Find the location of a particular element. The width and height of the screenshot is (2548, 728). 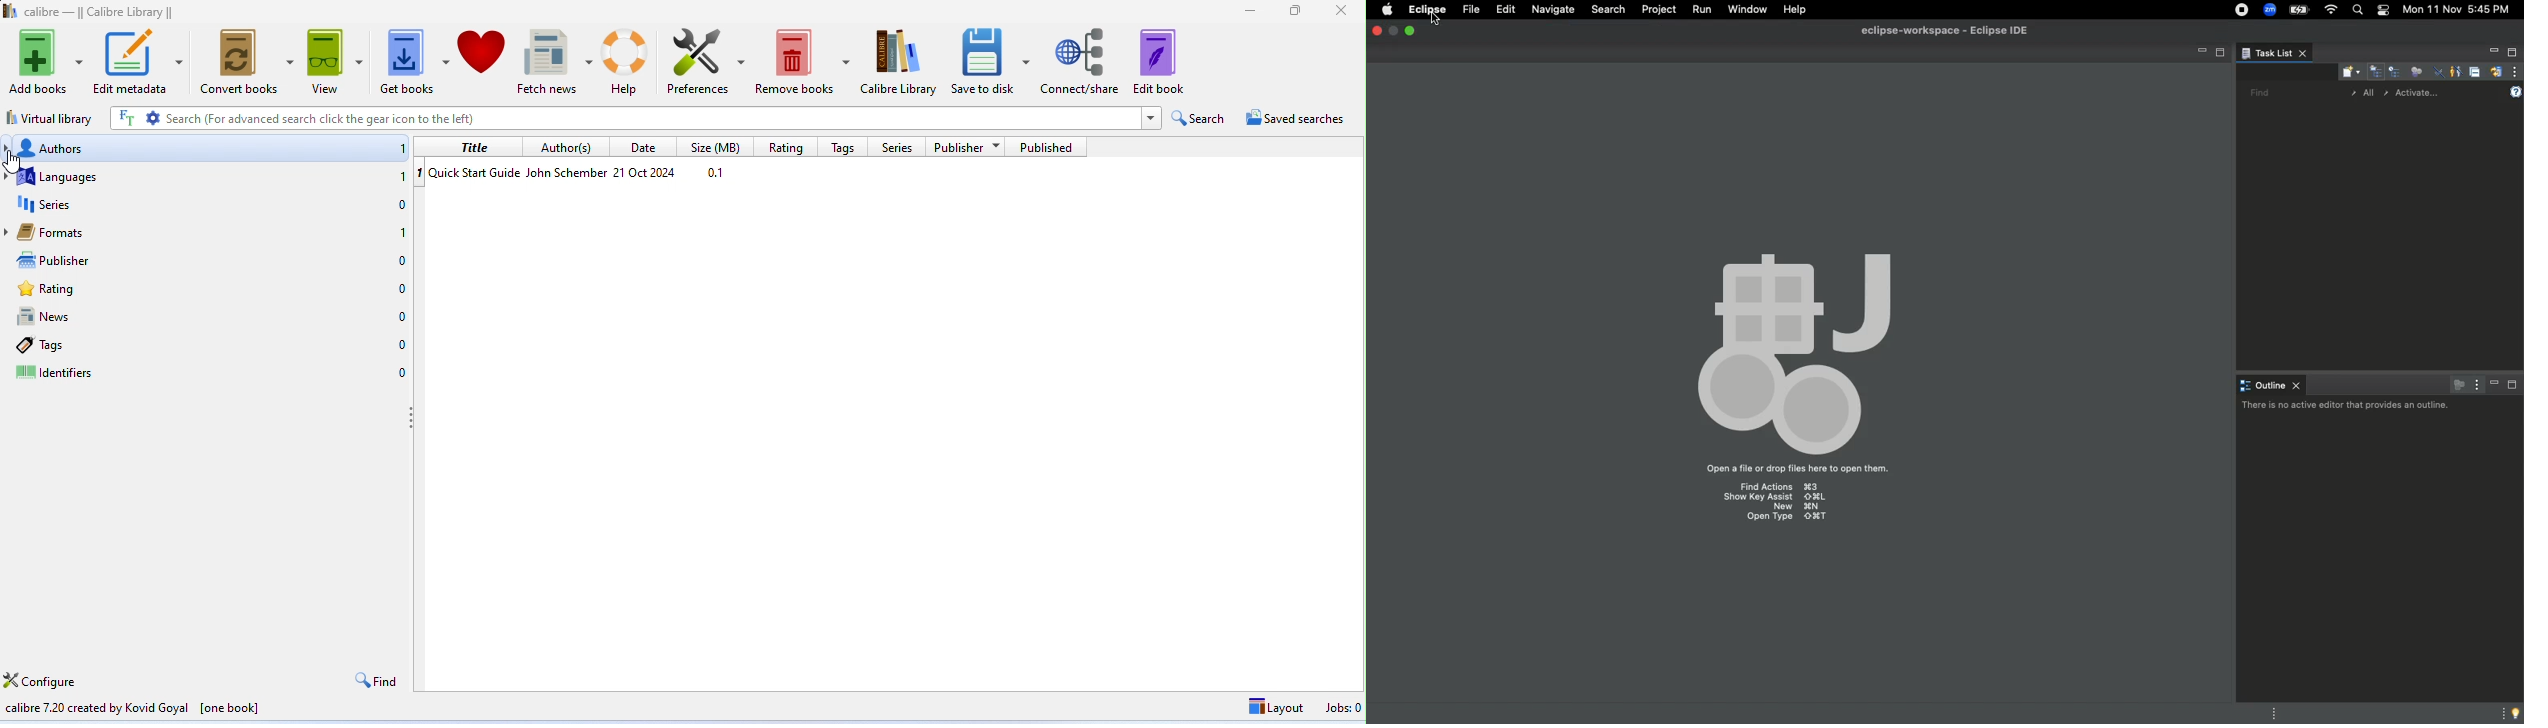

Minimize is located at coordinates (2197, 54).